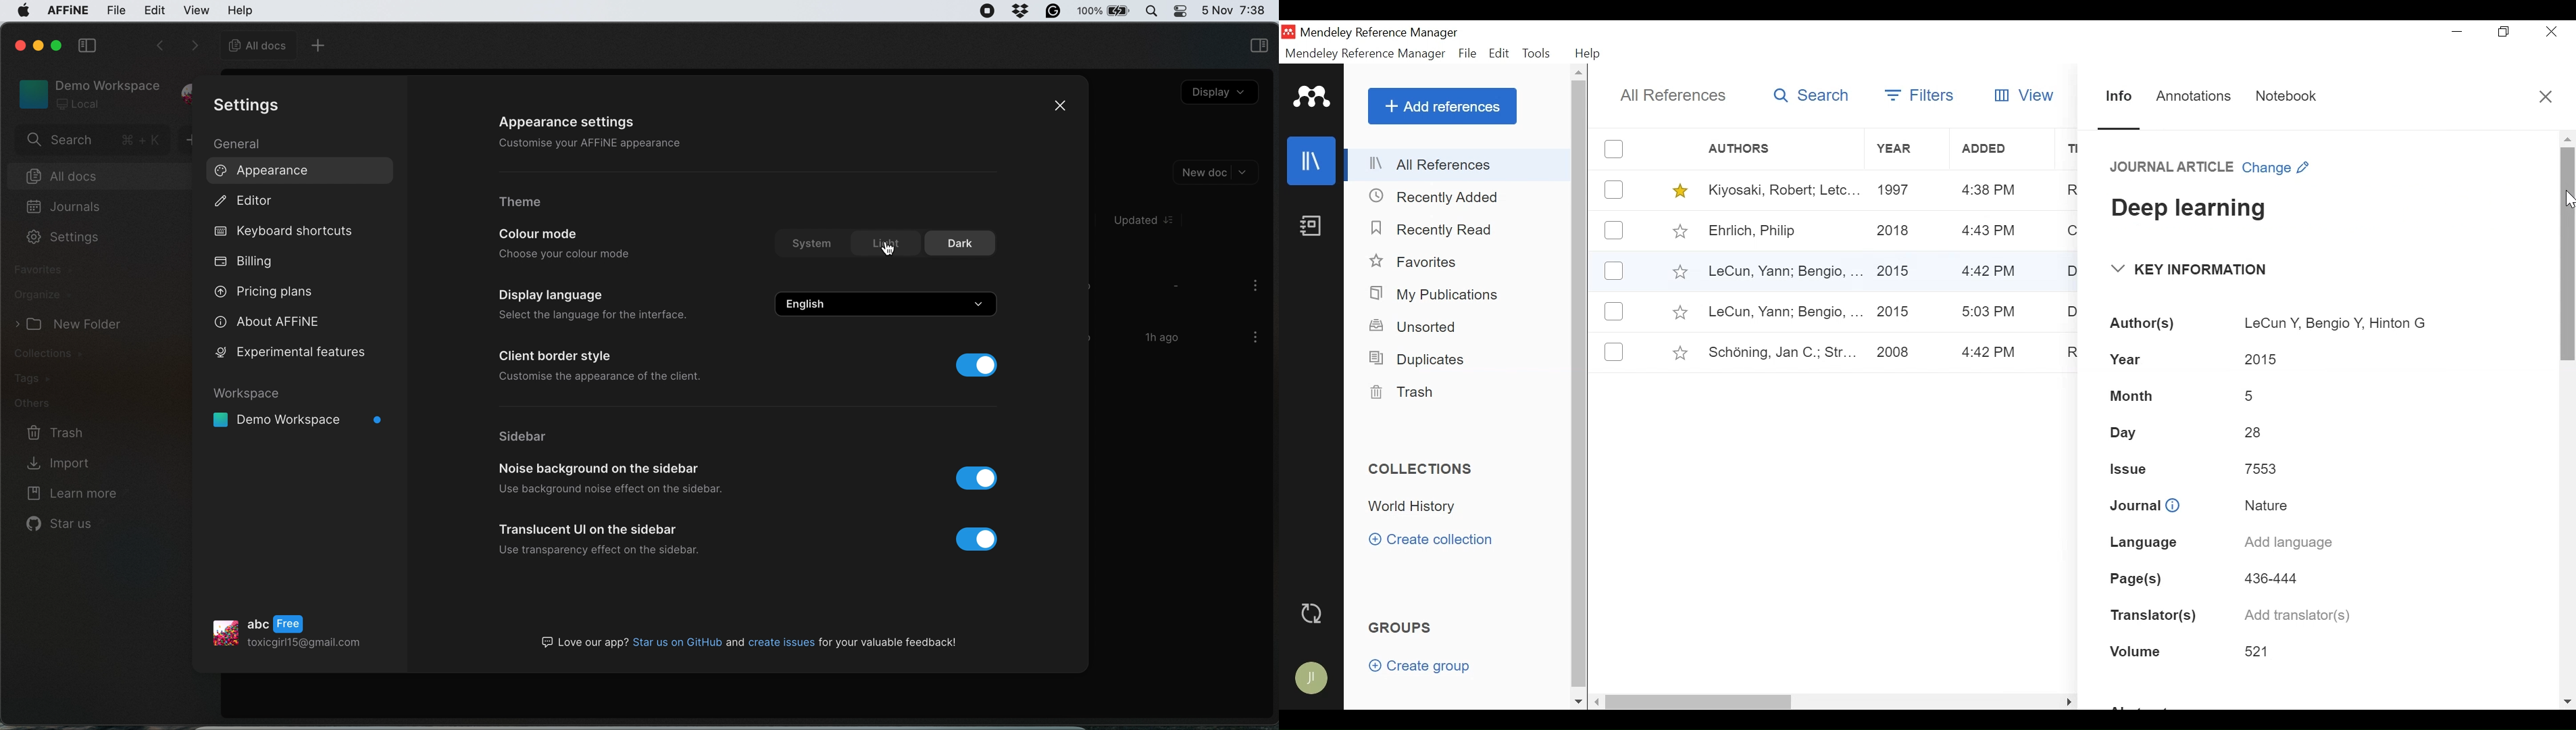 The width and height of the screenshot is (2576, 756). Describe the element at coordinates (321, 45) in the screenshot. I see `new tab` at that location.